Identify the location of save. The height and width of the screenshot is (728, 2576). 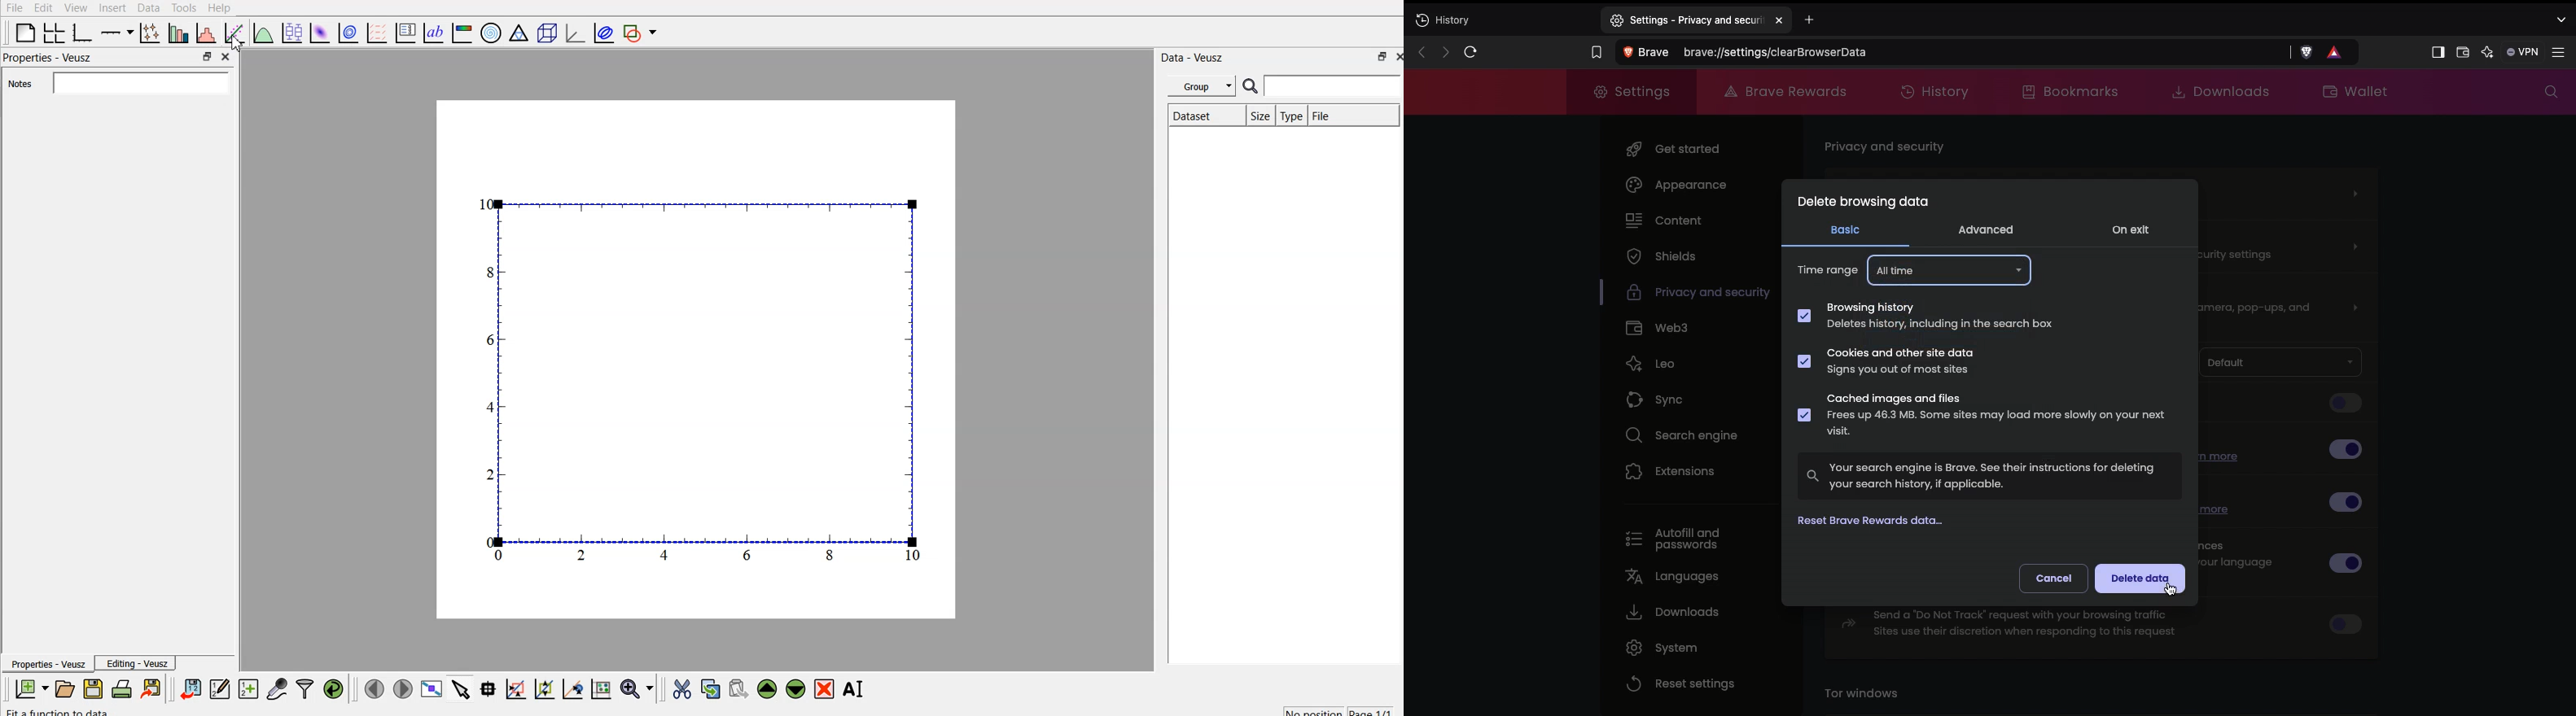
(93, 690).